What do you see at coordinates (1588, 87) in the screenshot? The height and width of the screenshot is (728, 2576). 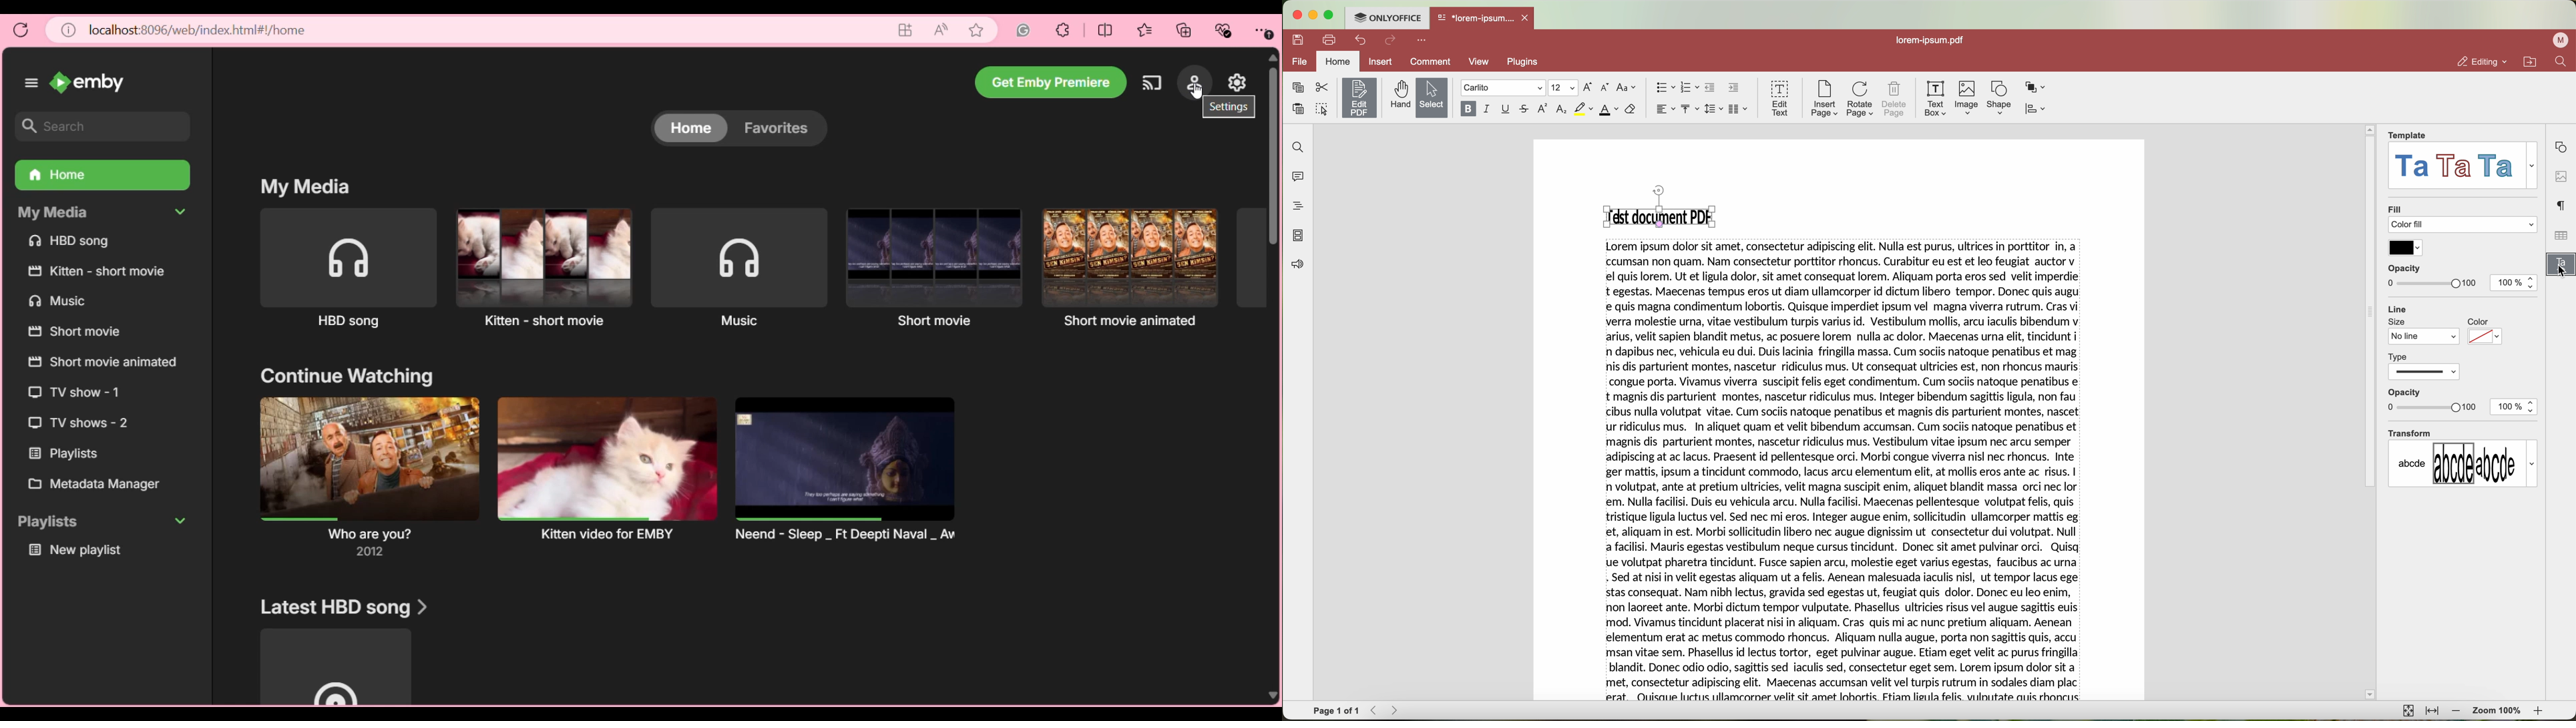 I see `increment font size` at bounding box center [1588, 87].